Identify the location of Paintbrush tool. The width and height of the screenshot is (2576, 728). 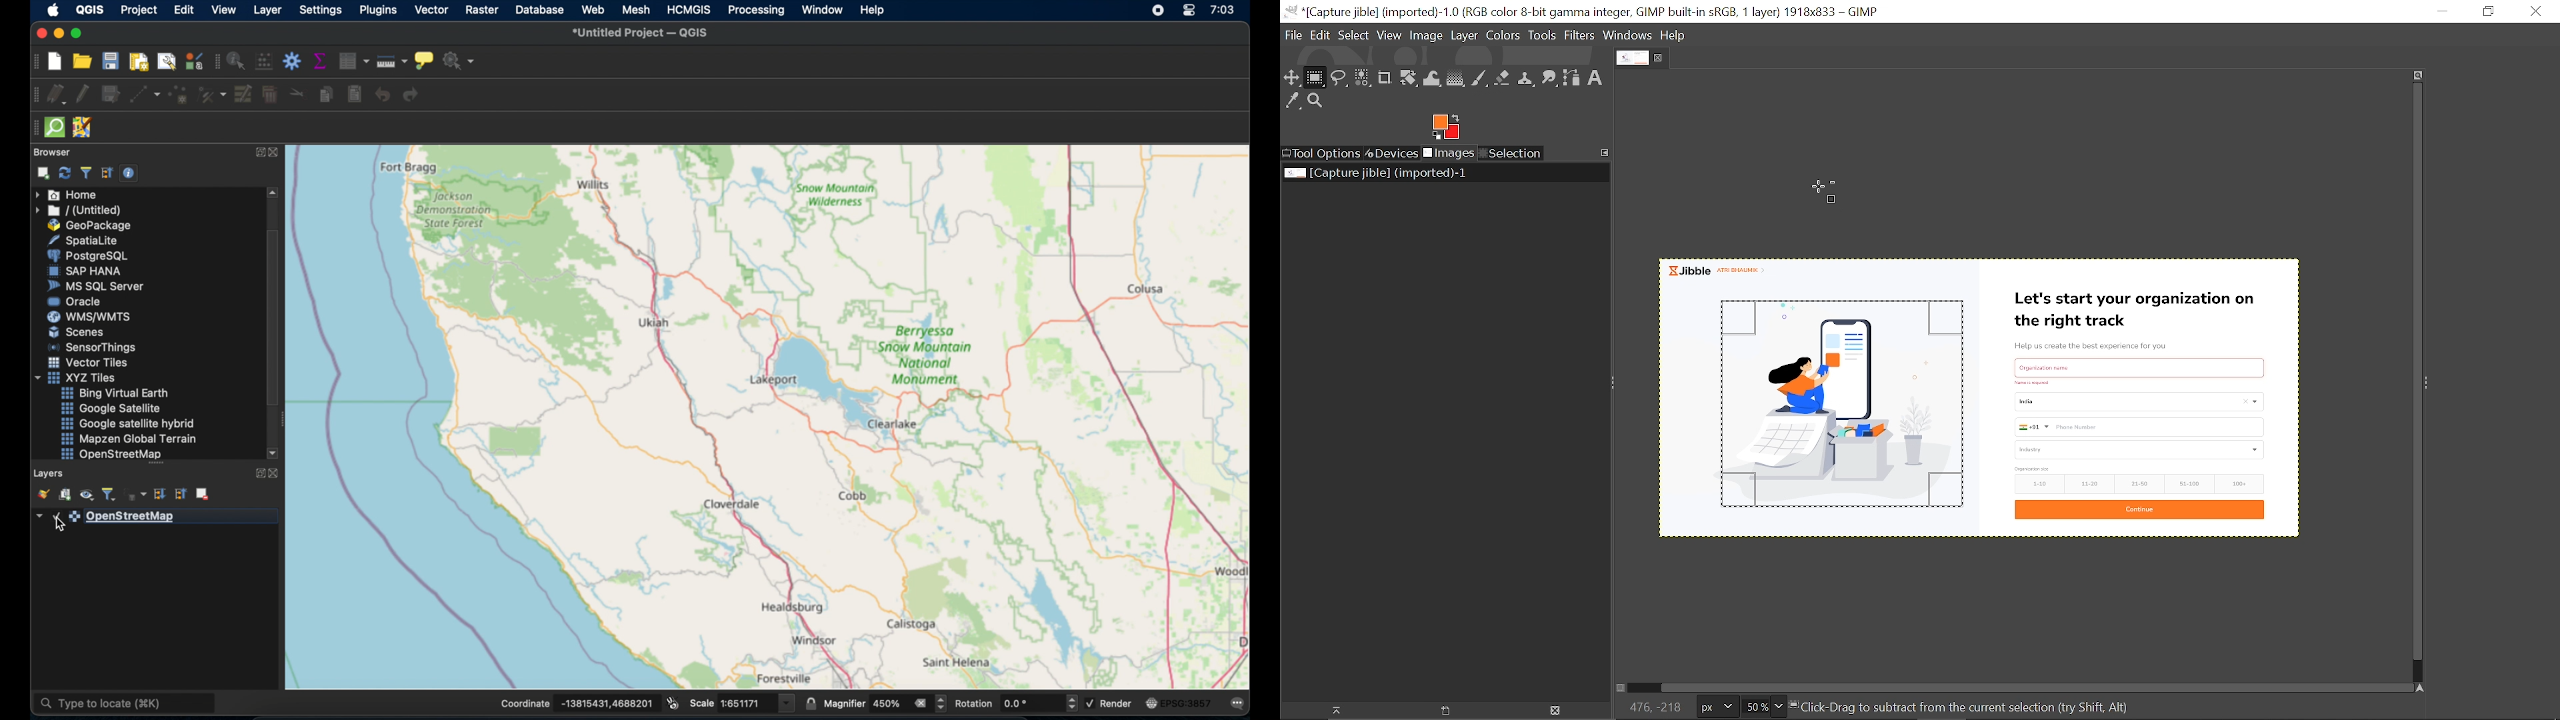
(1480, 78).